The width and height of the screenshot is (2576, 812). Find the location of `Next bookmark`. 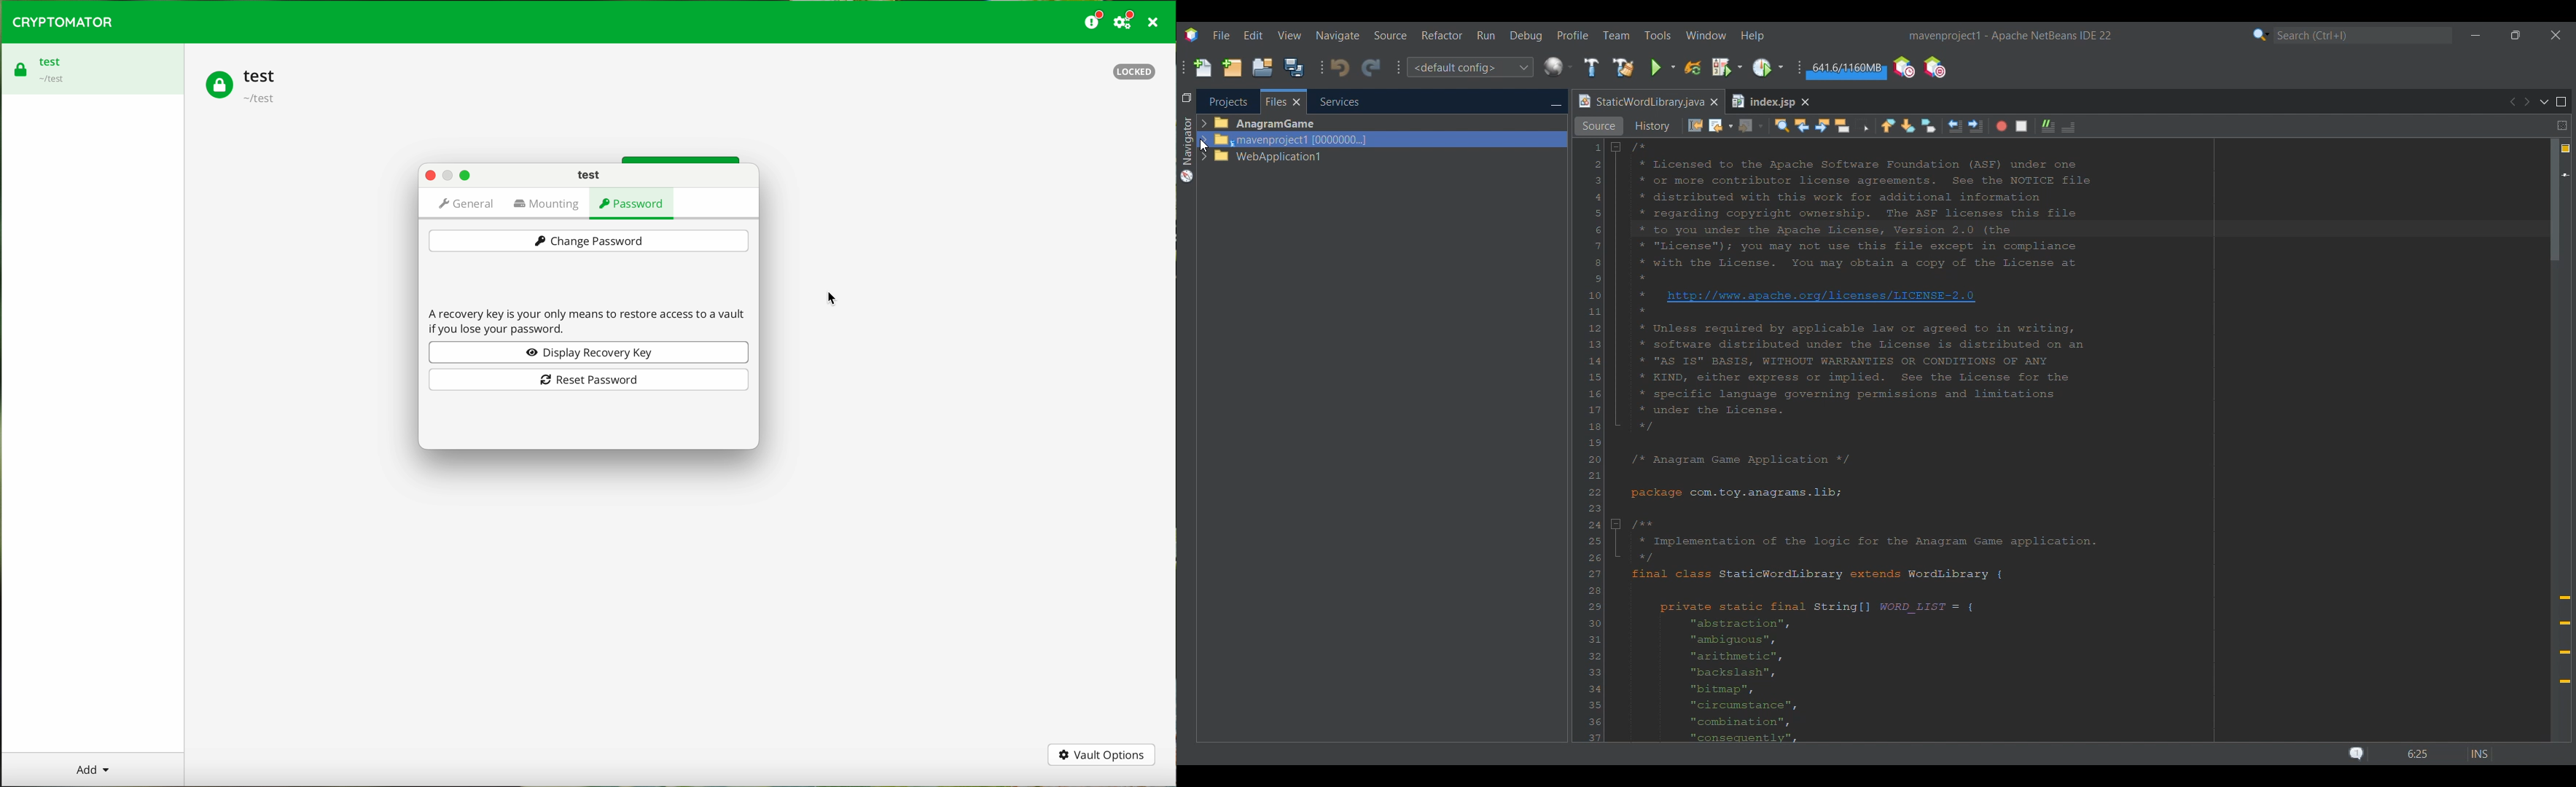

Next bookmark is located at coordinates (1908, 126).